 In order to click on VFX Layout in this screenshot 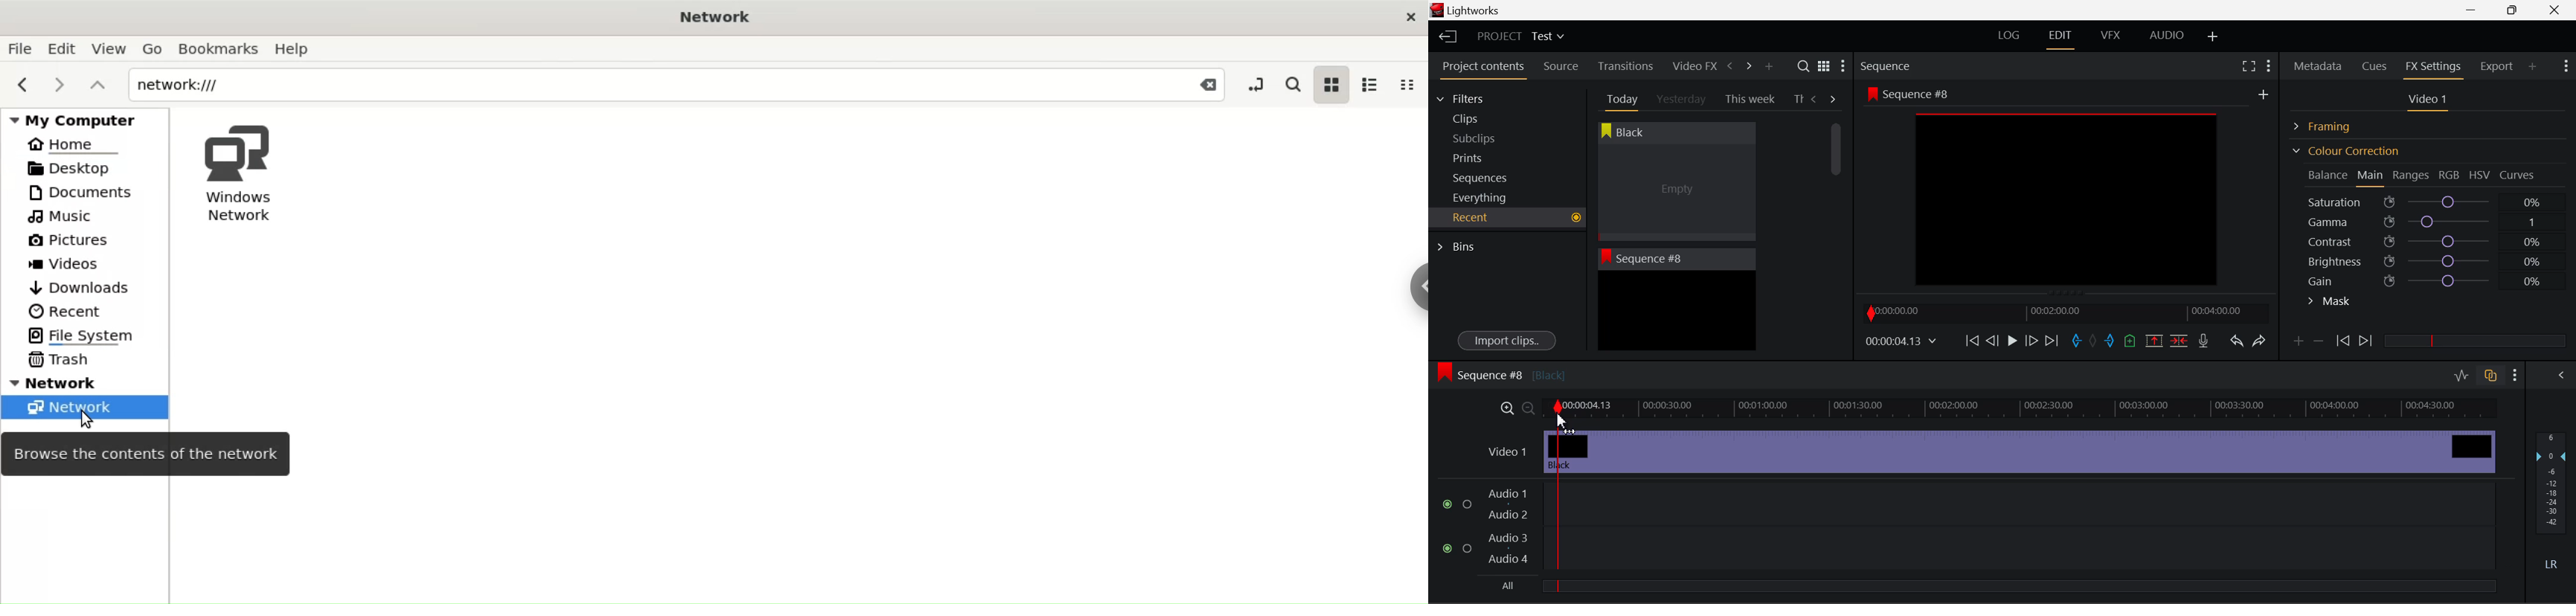, I will do `click(2113, 36)`.